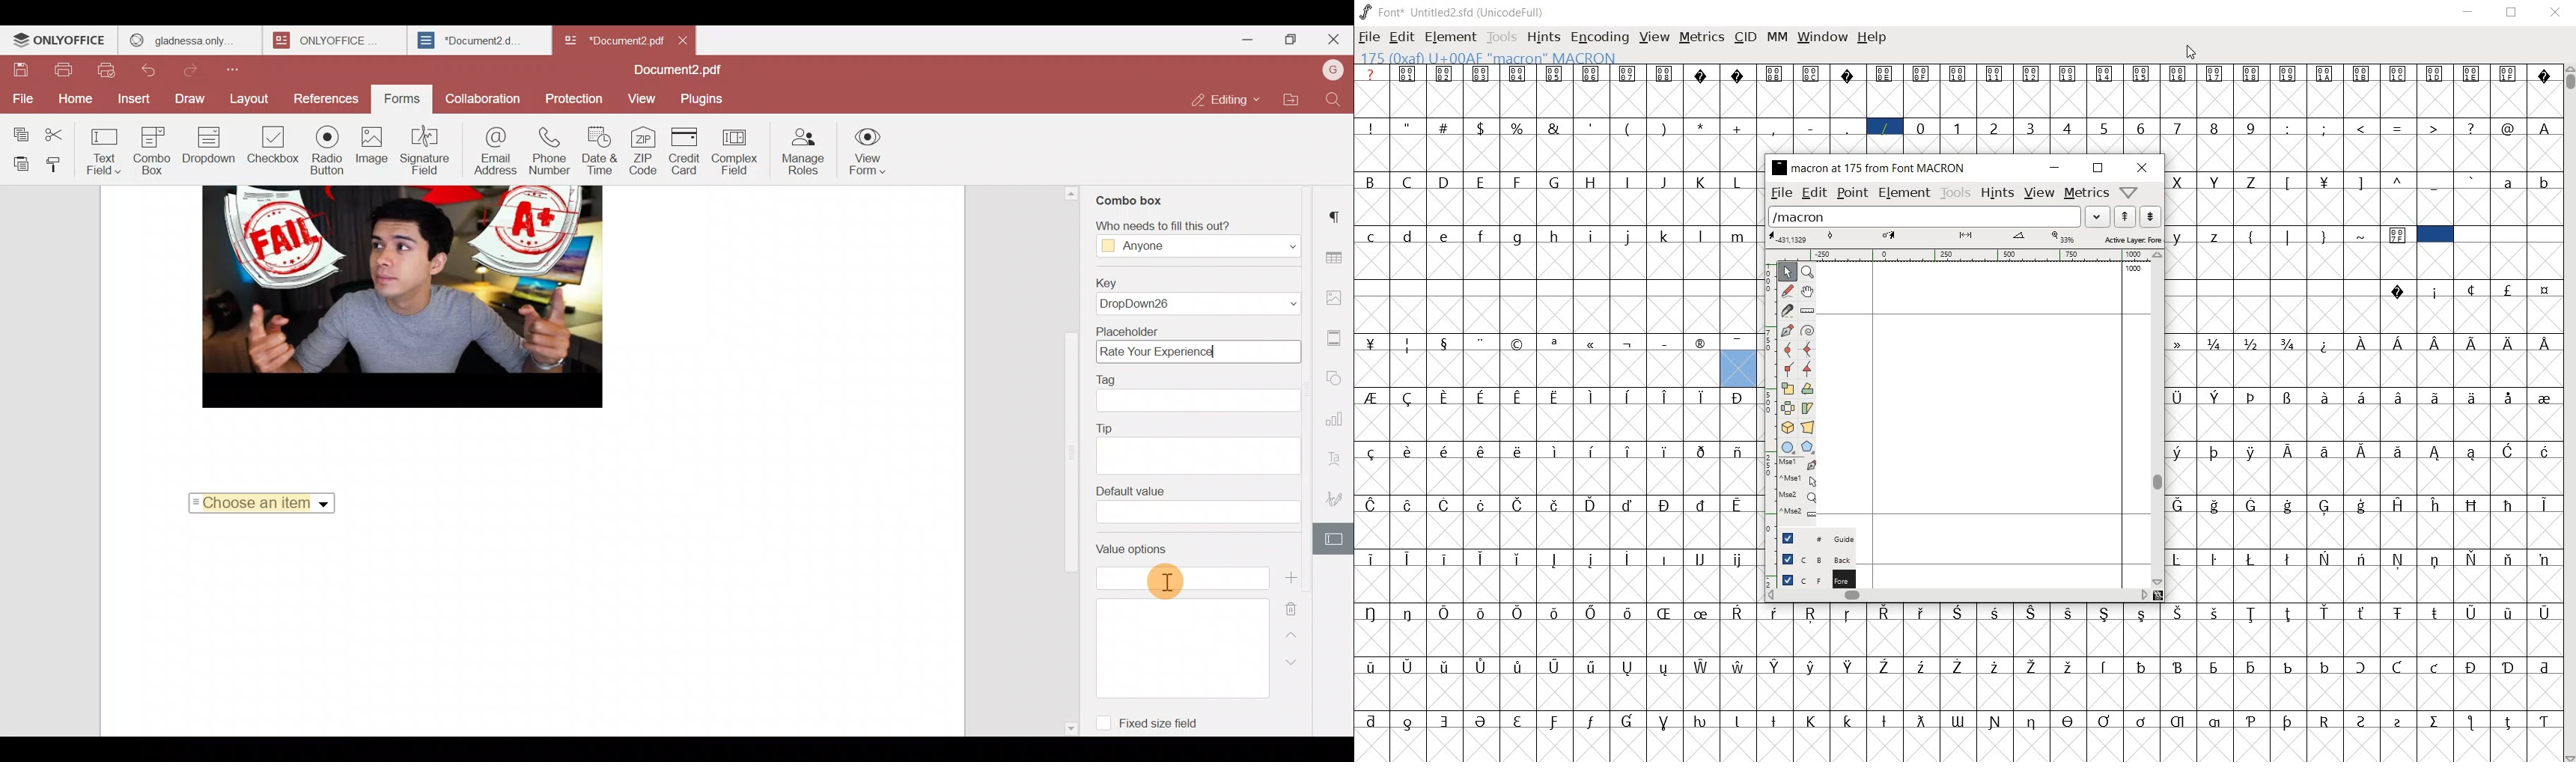 Image resolution: width=2576 pixels, height=784 pixels. I want to click on vertical scrollbar, so click(2153, 418).